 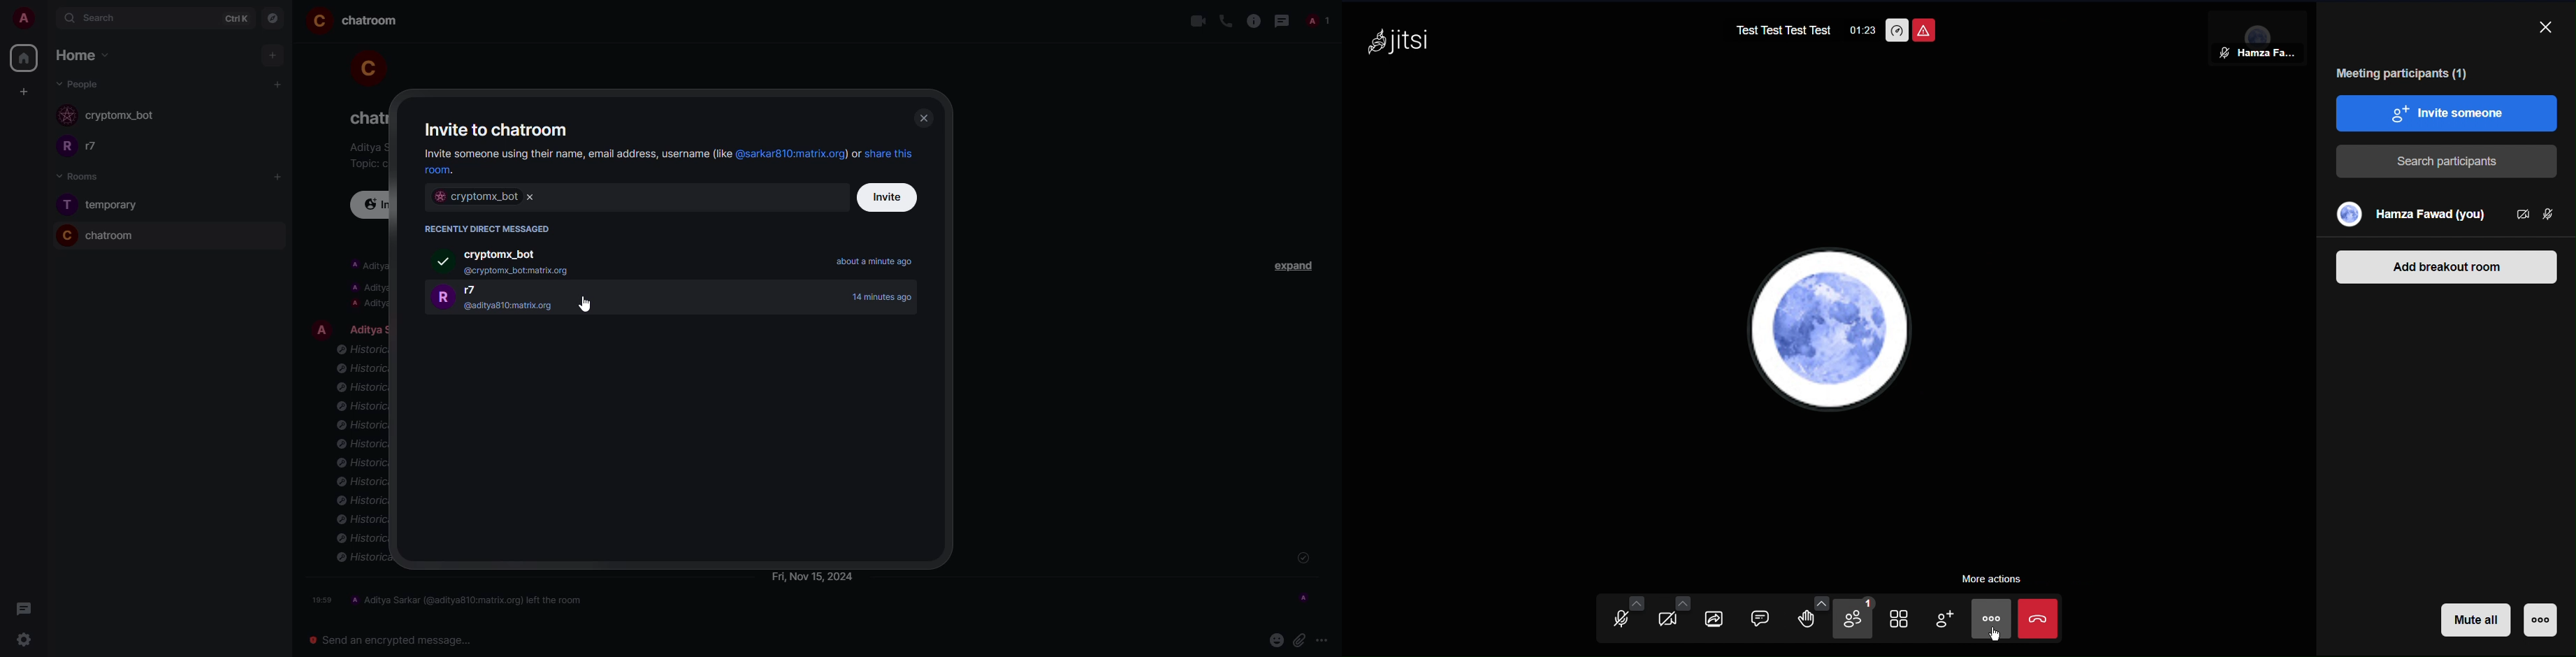 What do you see at coordinates (1910, 619) in the screenshot?
I see `Tile View` at bounding box center [1910, 619].